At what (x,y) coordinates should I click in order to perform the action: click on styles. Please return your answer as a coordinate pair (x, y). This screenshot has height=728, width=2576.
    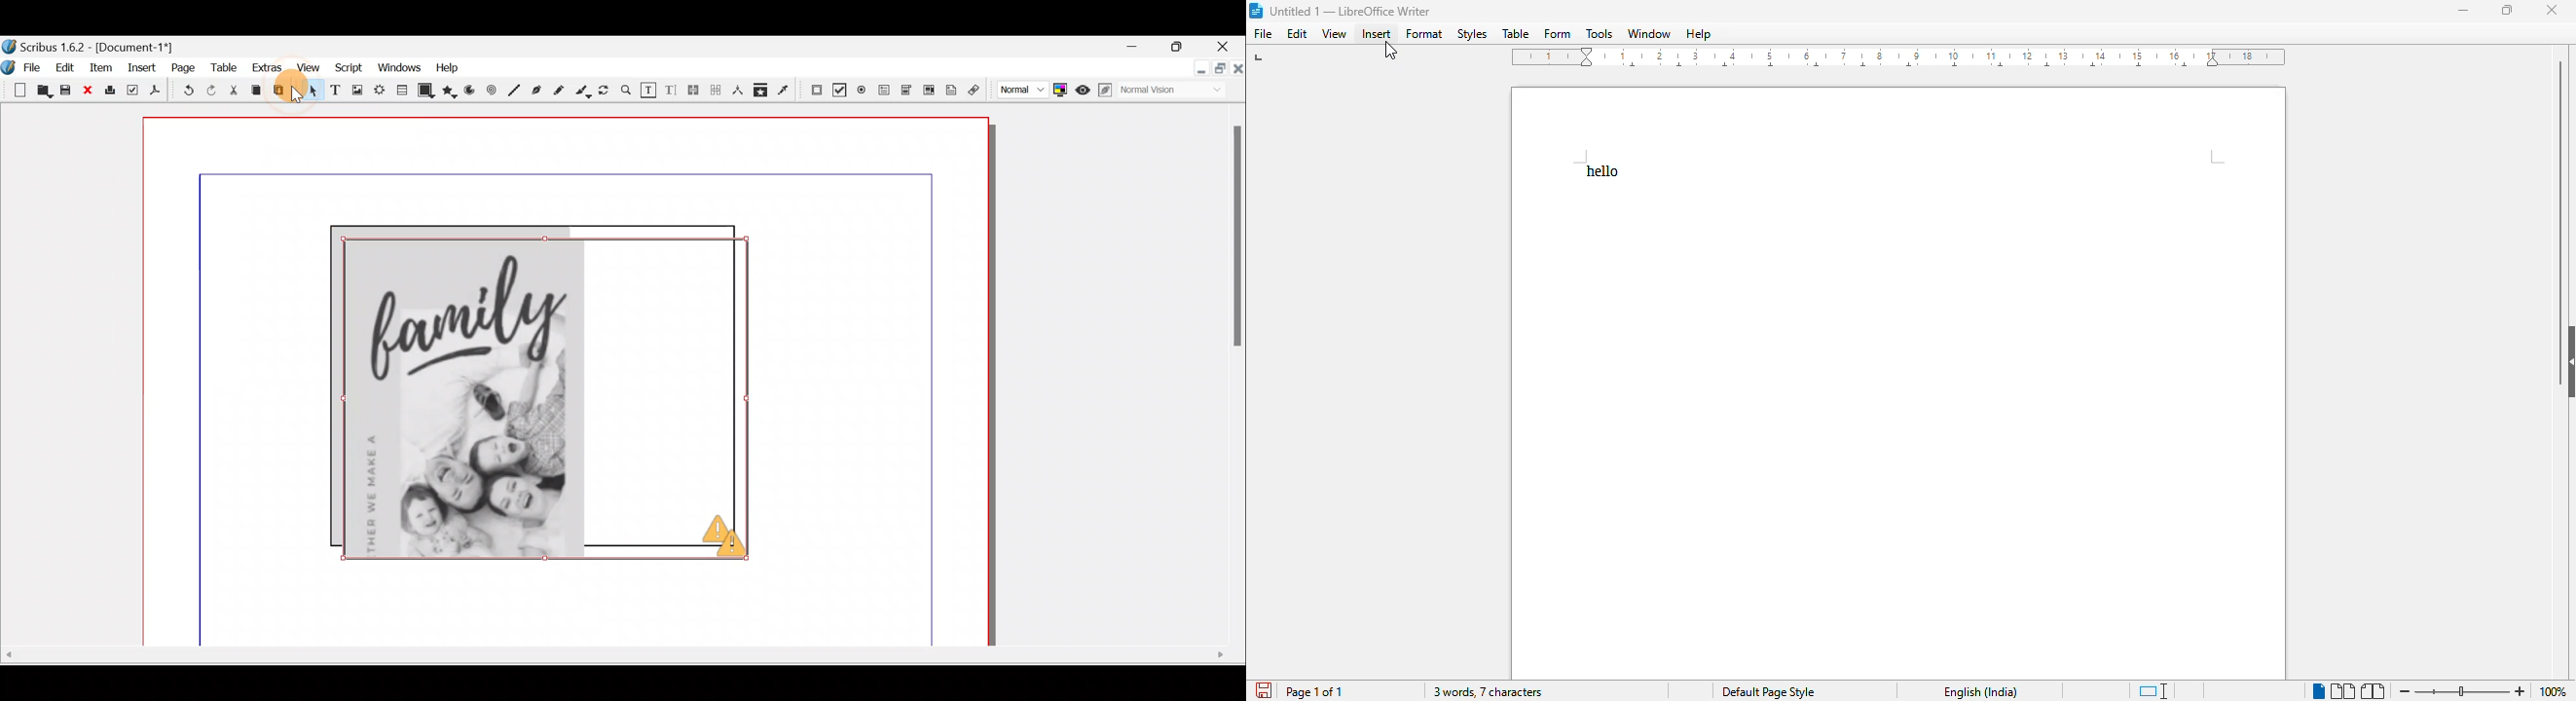
    Looking at the image, I should click on (1473, 34).